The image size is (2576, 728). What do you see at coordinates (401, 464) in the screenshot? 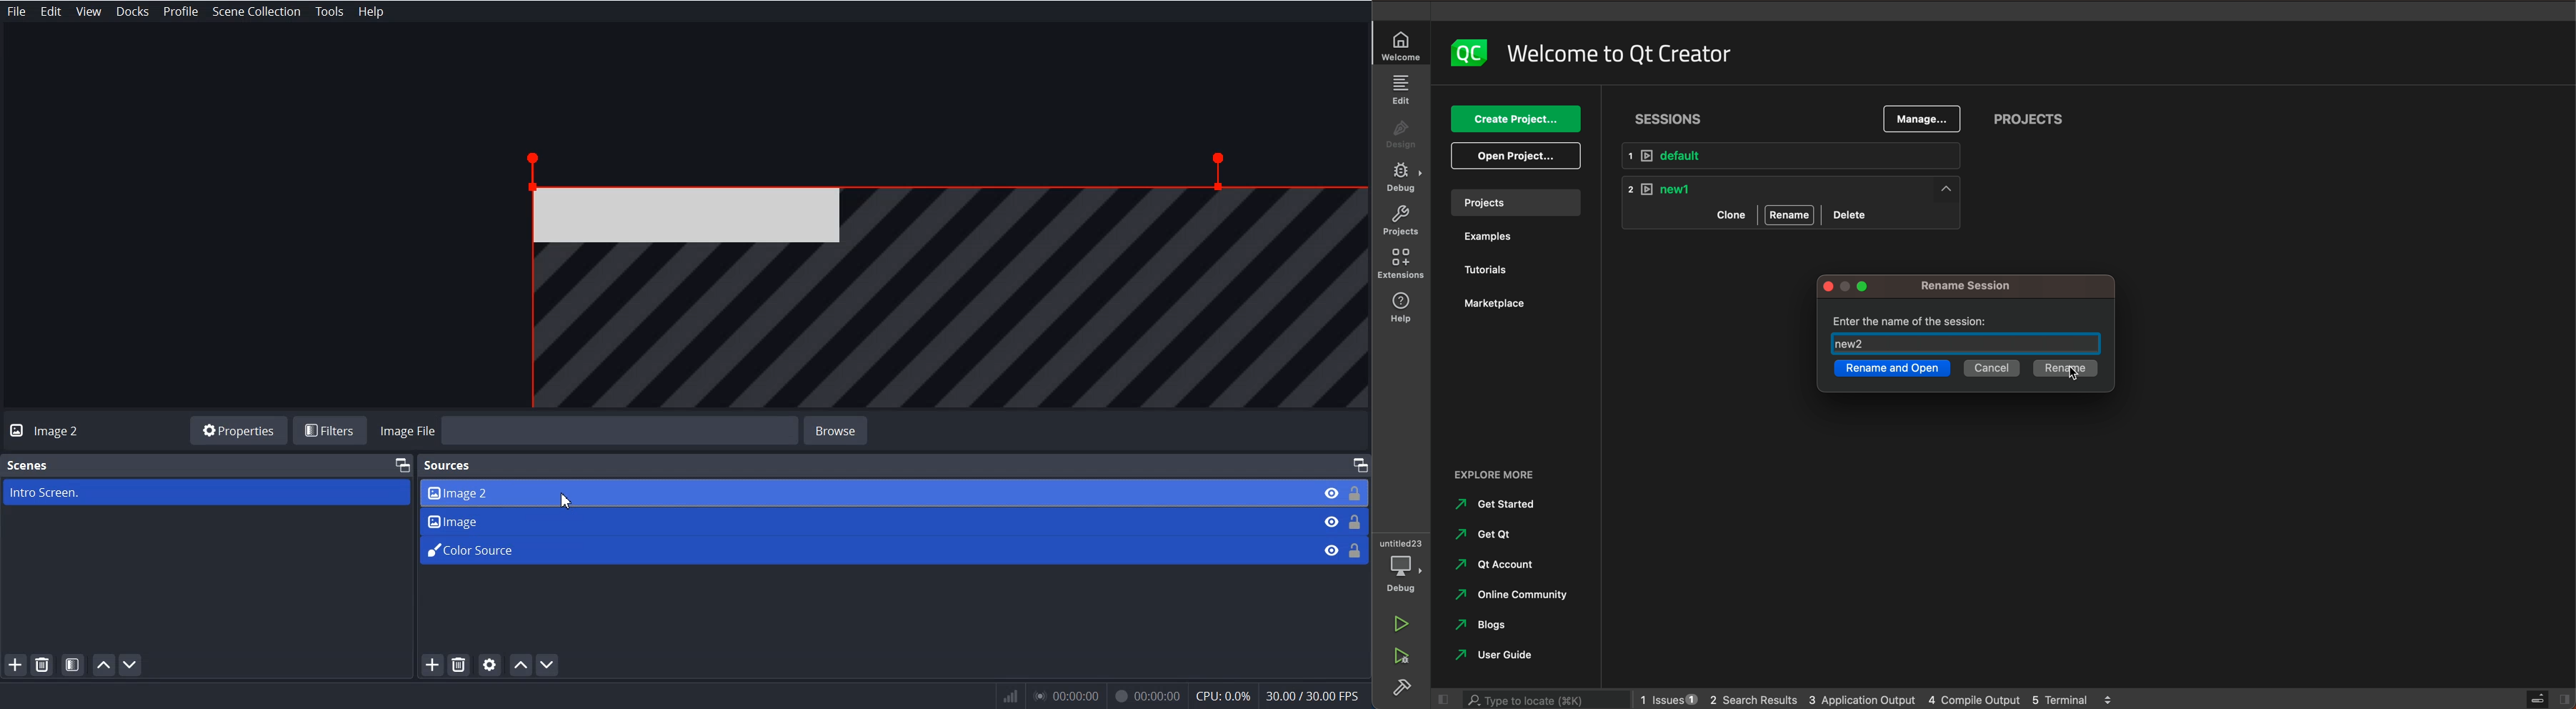
I see `Maximize` at bounding box center [401, 464].